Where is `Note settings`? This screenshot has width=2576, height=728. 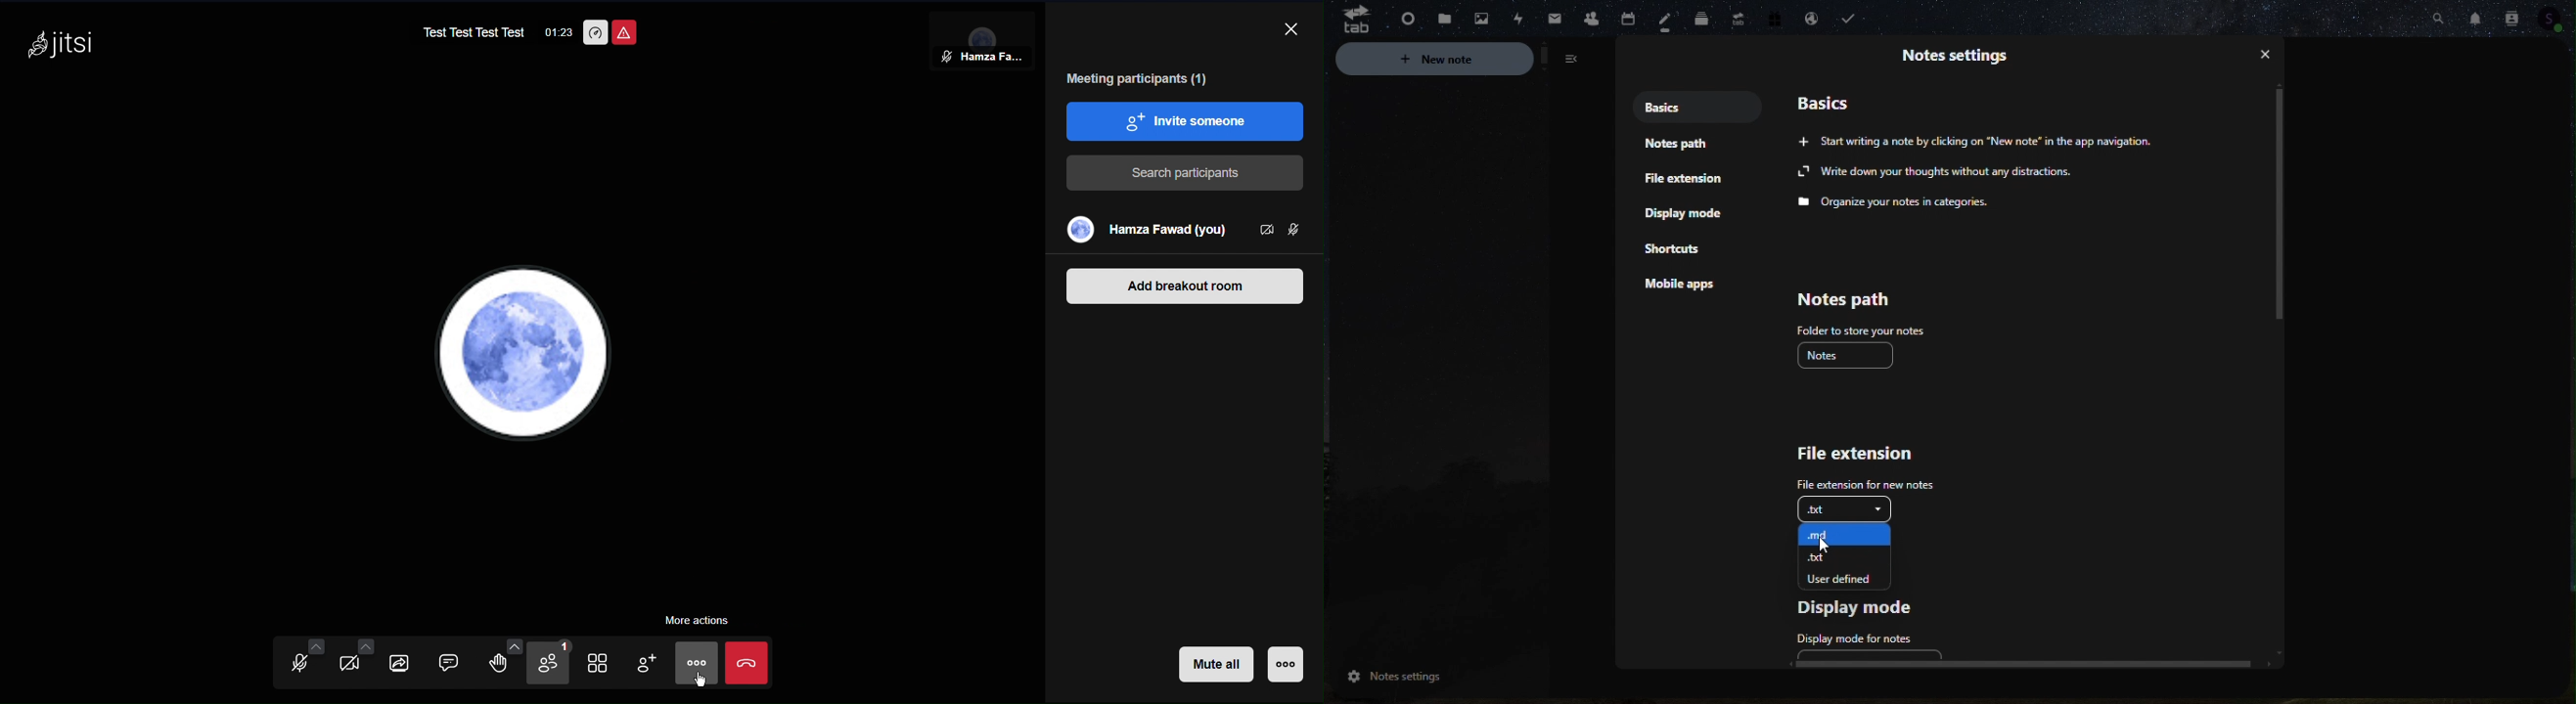
Note settings is located at coordinates (1964, 54).